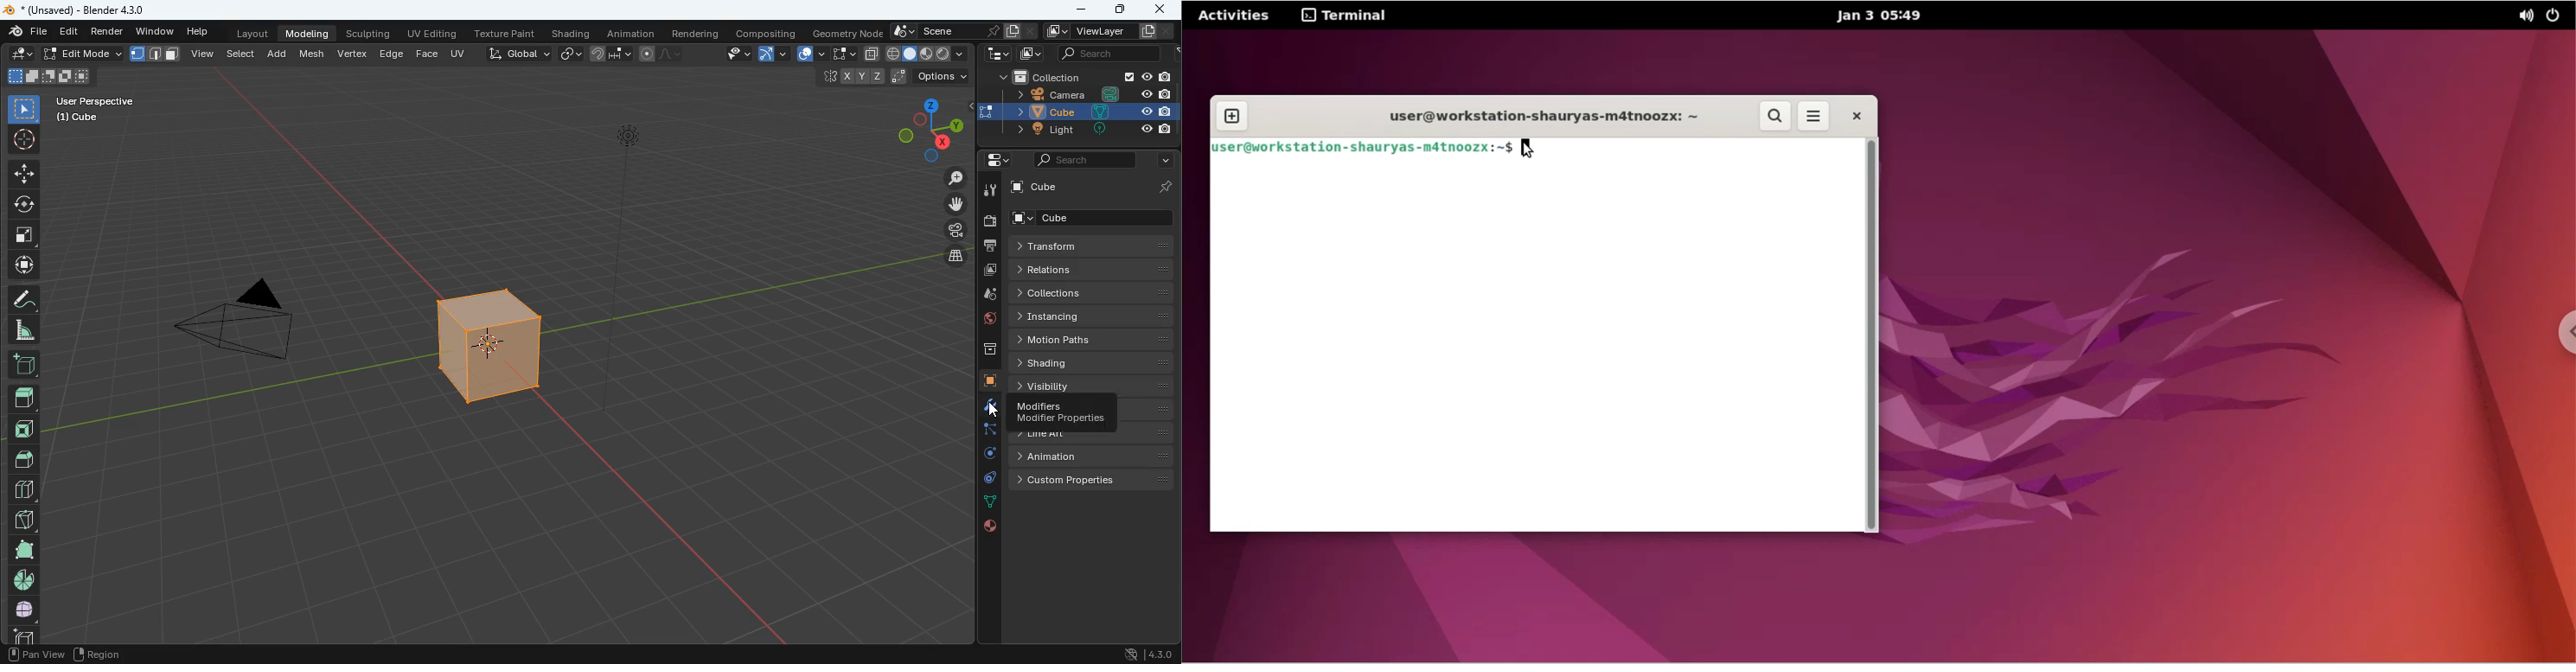 This screenshot has height=672, width=2576. I want to click on geometry node, so click(843, 32).